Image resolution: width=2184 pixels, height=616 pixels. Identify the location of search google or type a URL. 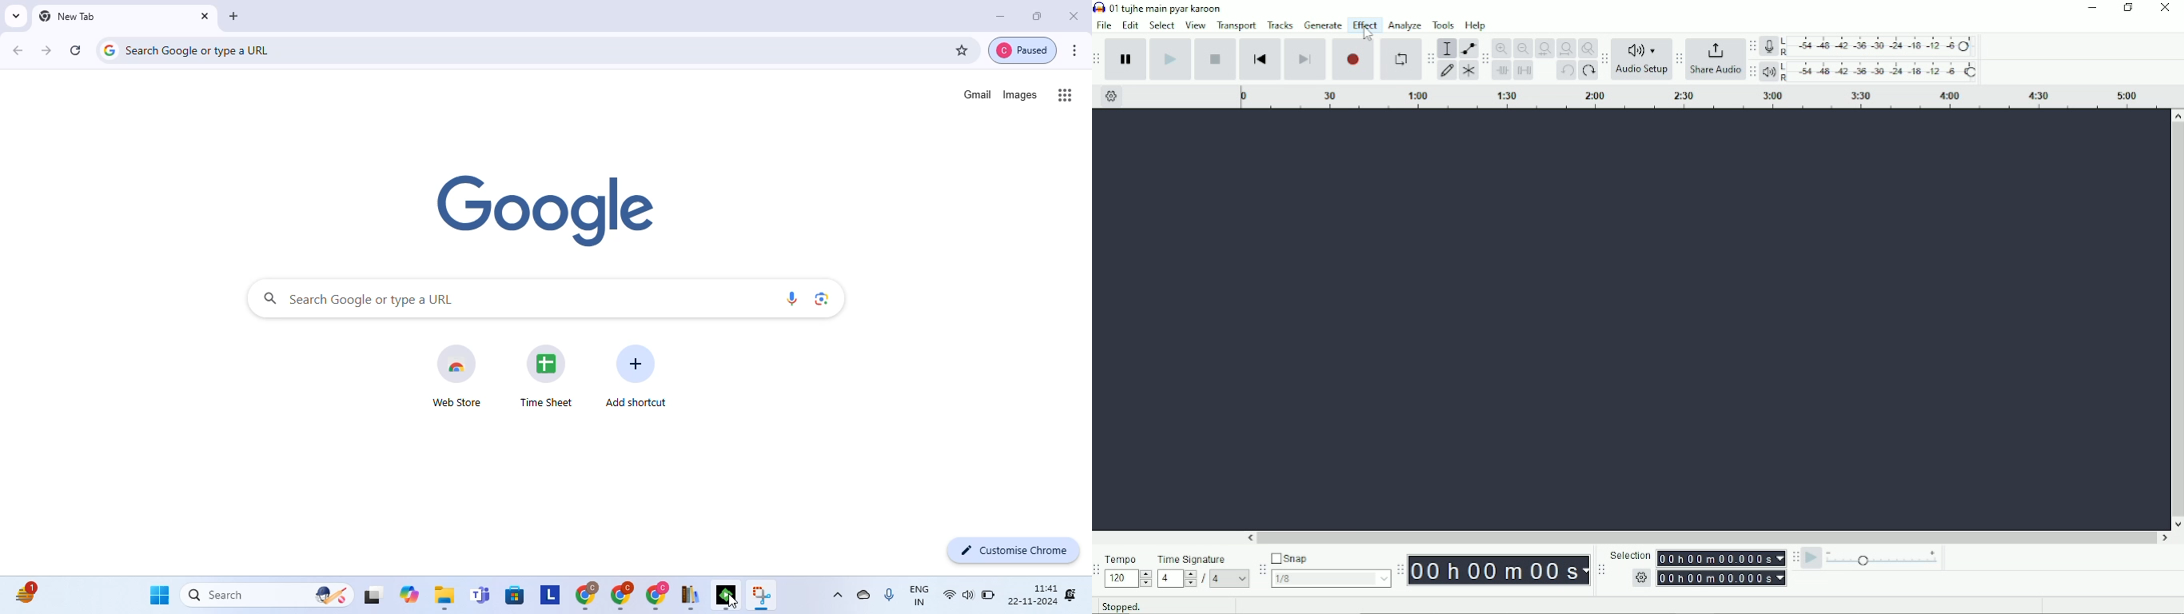
(513, 51).